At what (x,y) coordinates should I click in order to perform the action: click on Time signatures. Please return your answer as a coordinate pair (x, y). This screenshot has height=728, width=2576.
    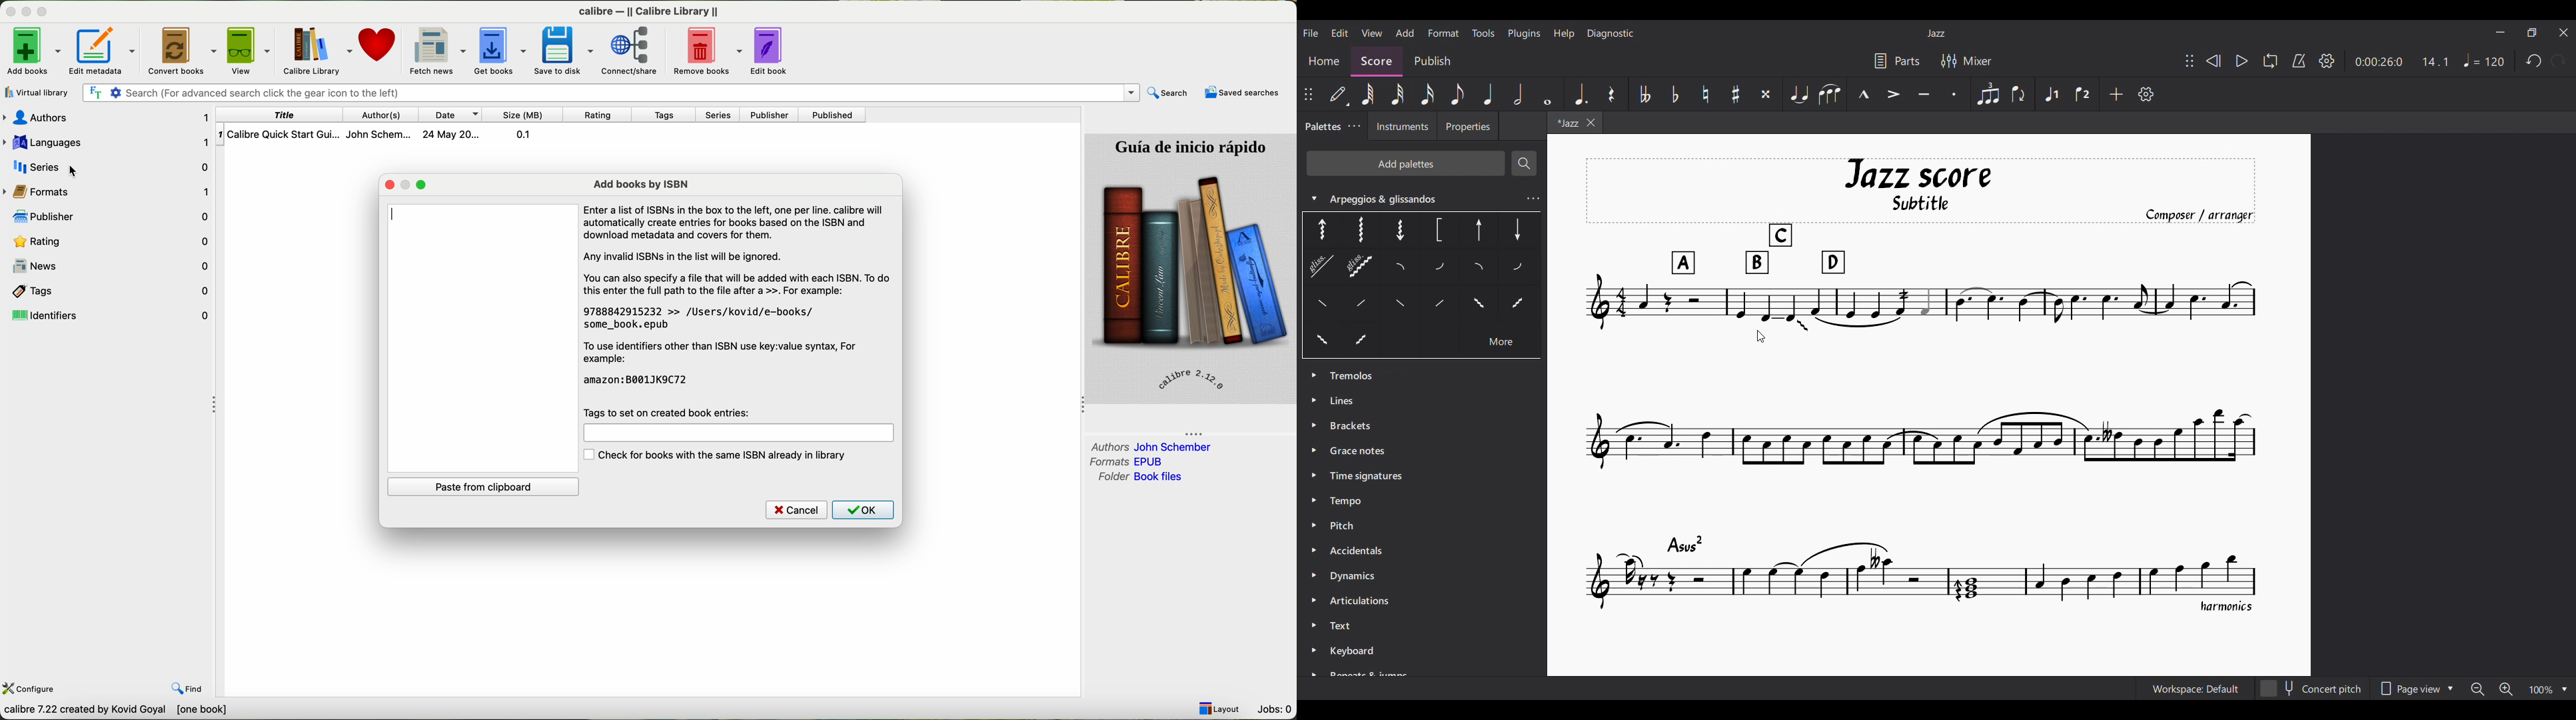
    Looking at the image, I should click on (1366, 474).